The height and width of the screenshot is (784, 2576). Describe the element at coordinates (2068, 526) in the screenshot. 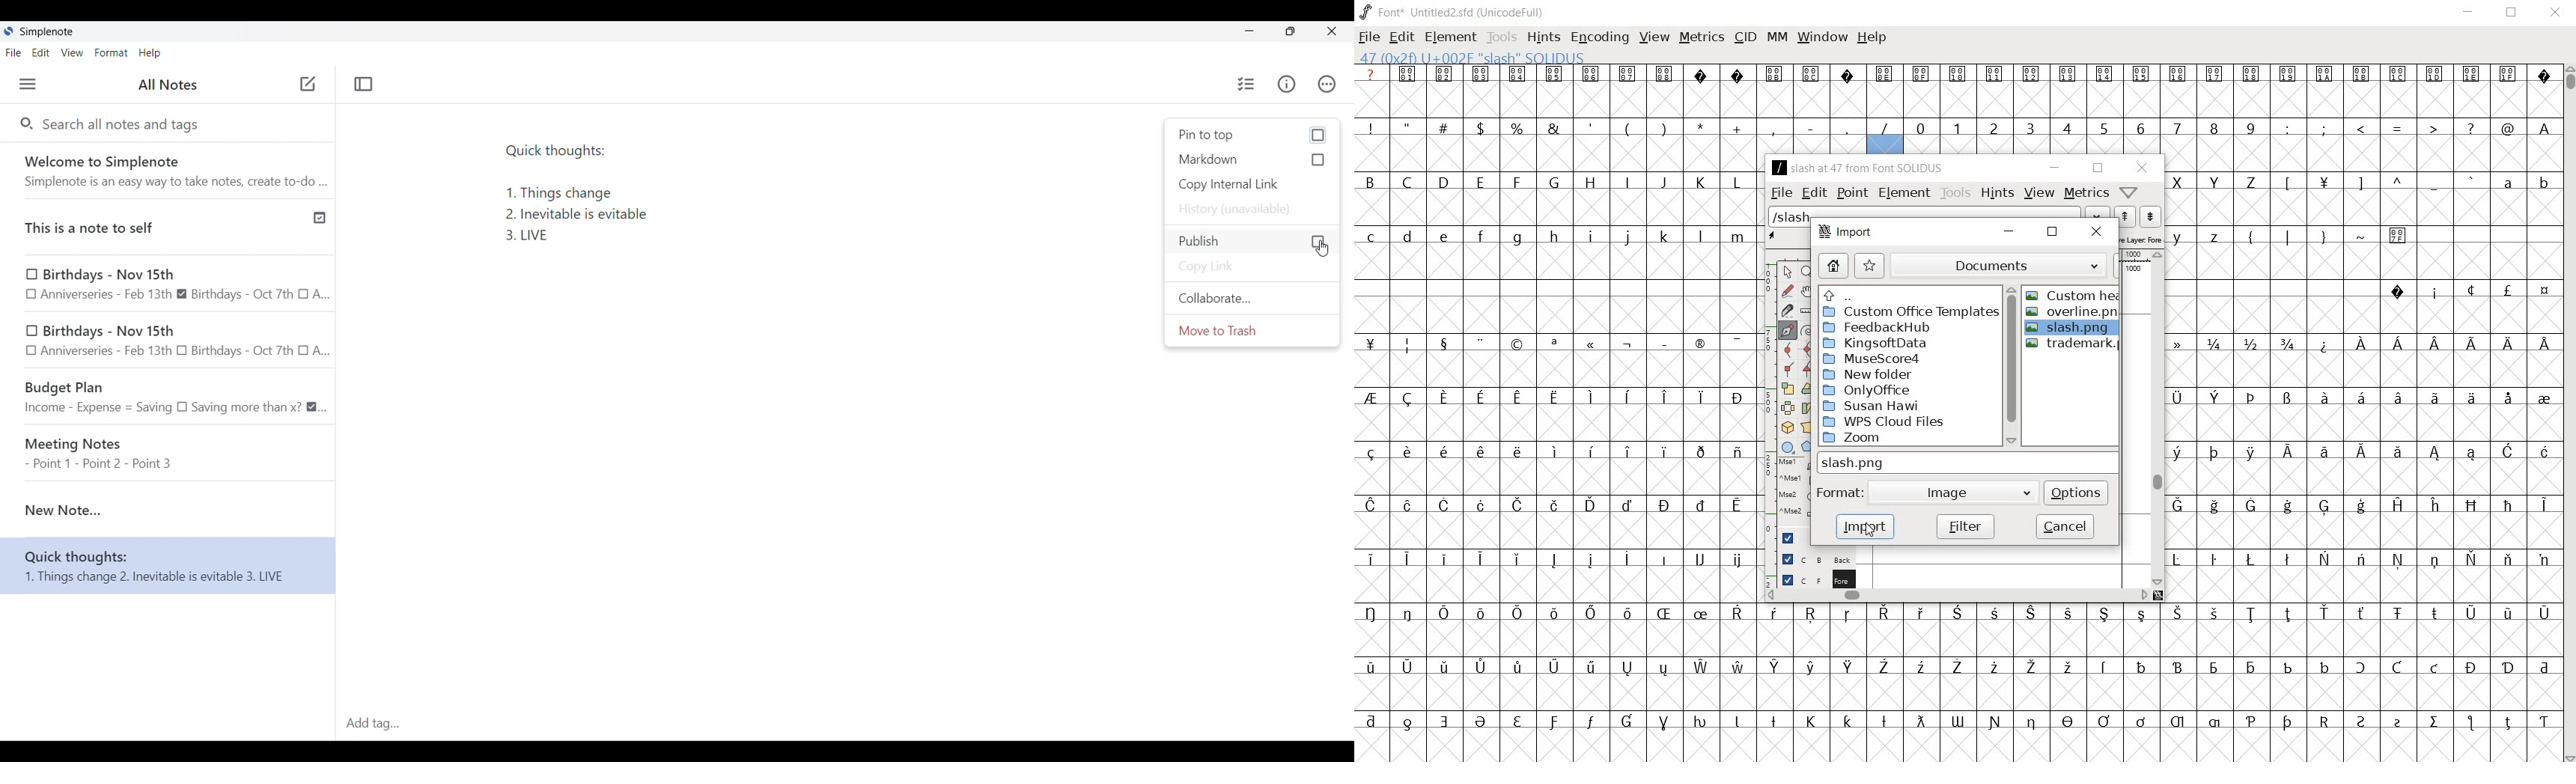

I see `cancel` at that location.